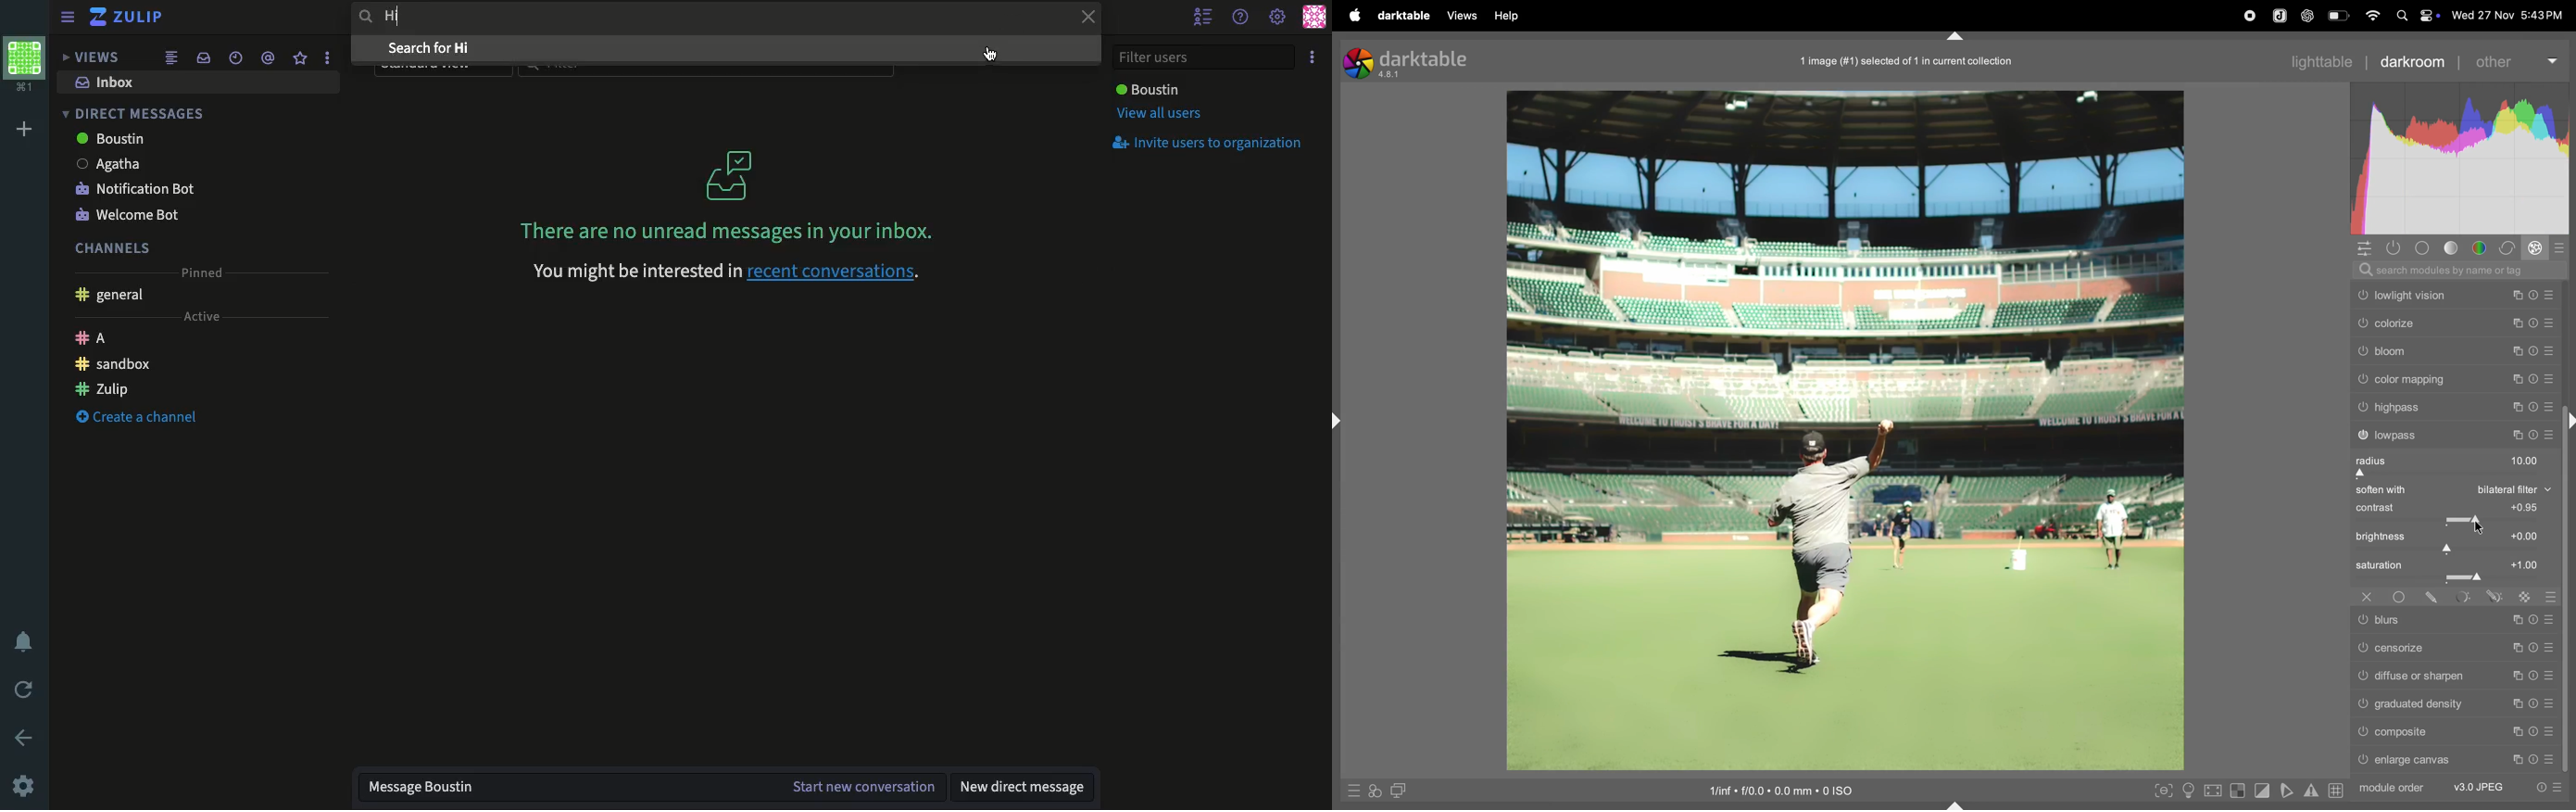 The width and height of the screenshot is (2576, 812). I want to click on Inbox, so click(200, 58).